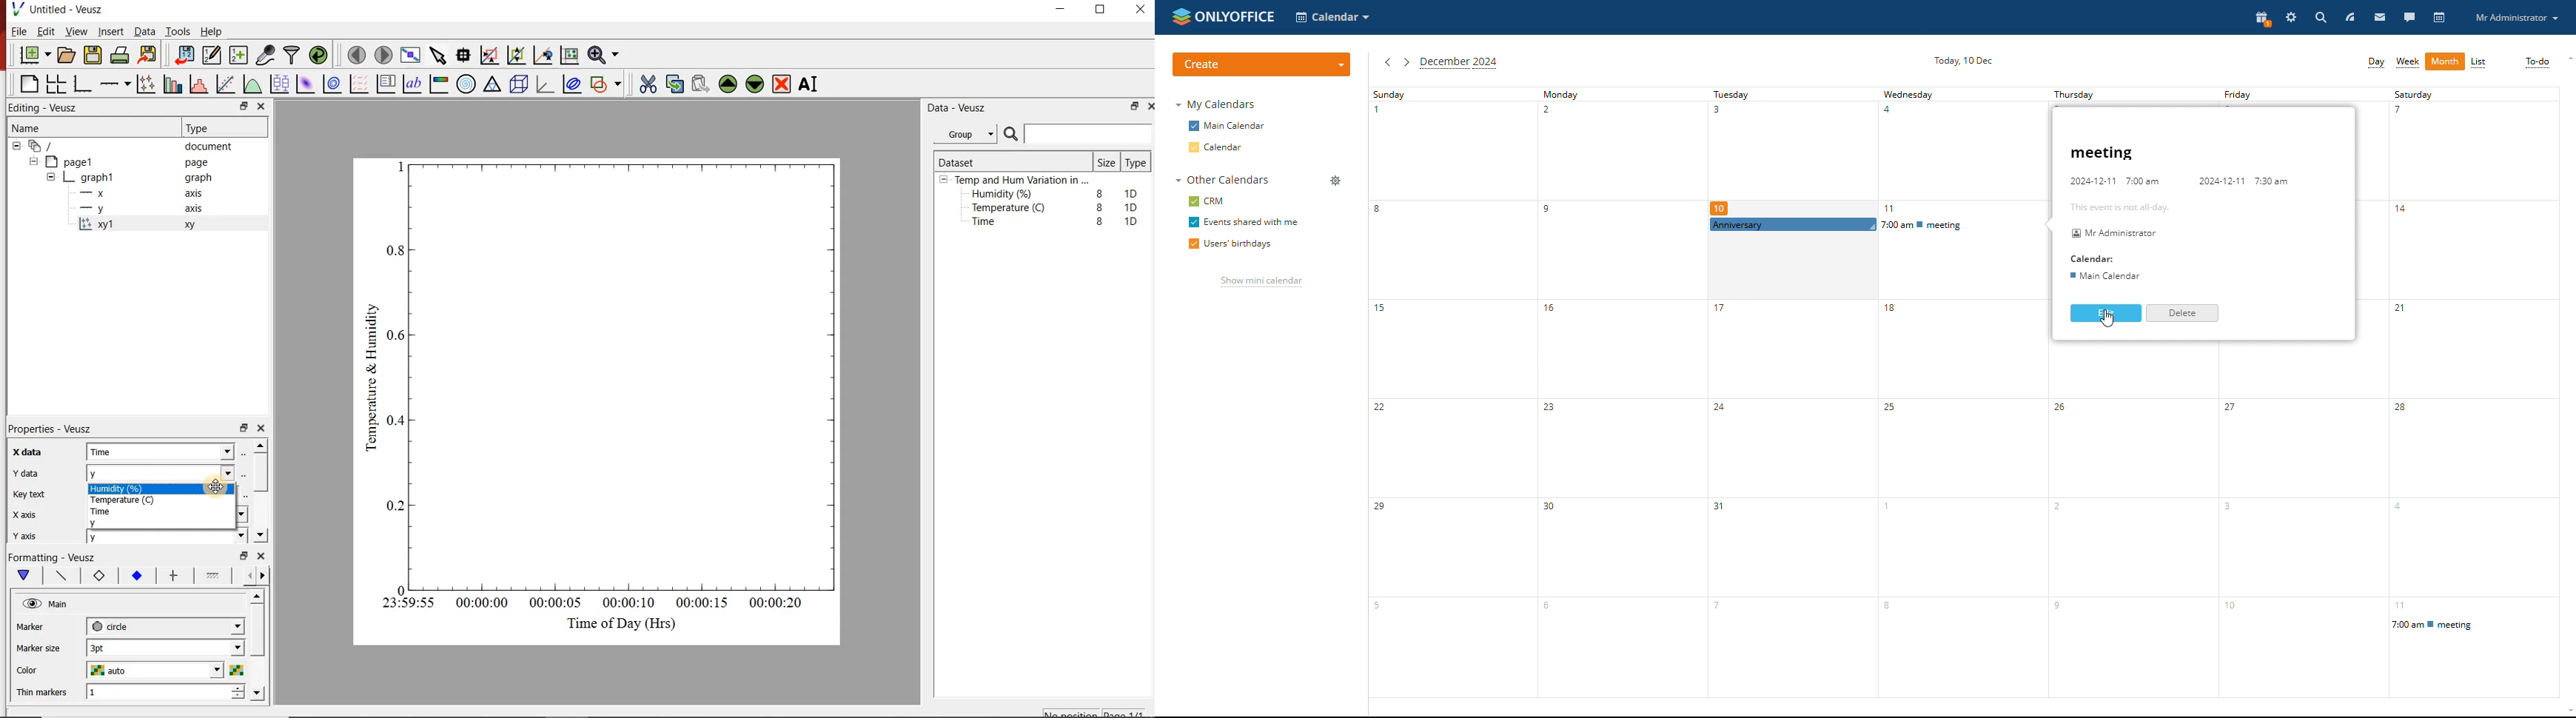 Image resolution: width=2576 pixels, height=728 pixels. Describe the element at coordinates (398, 420) in the screenshot. I see `0.4` at that location.